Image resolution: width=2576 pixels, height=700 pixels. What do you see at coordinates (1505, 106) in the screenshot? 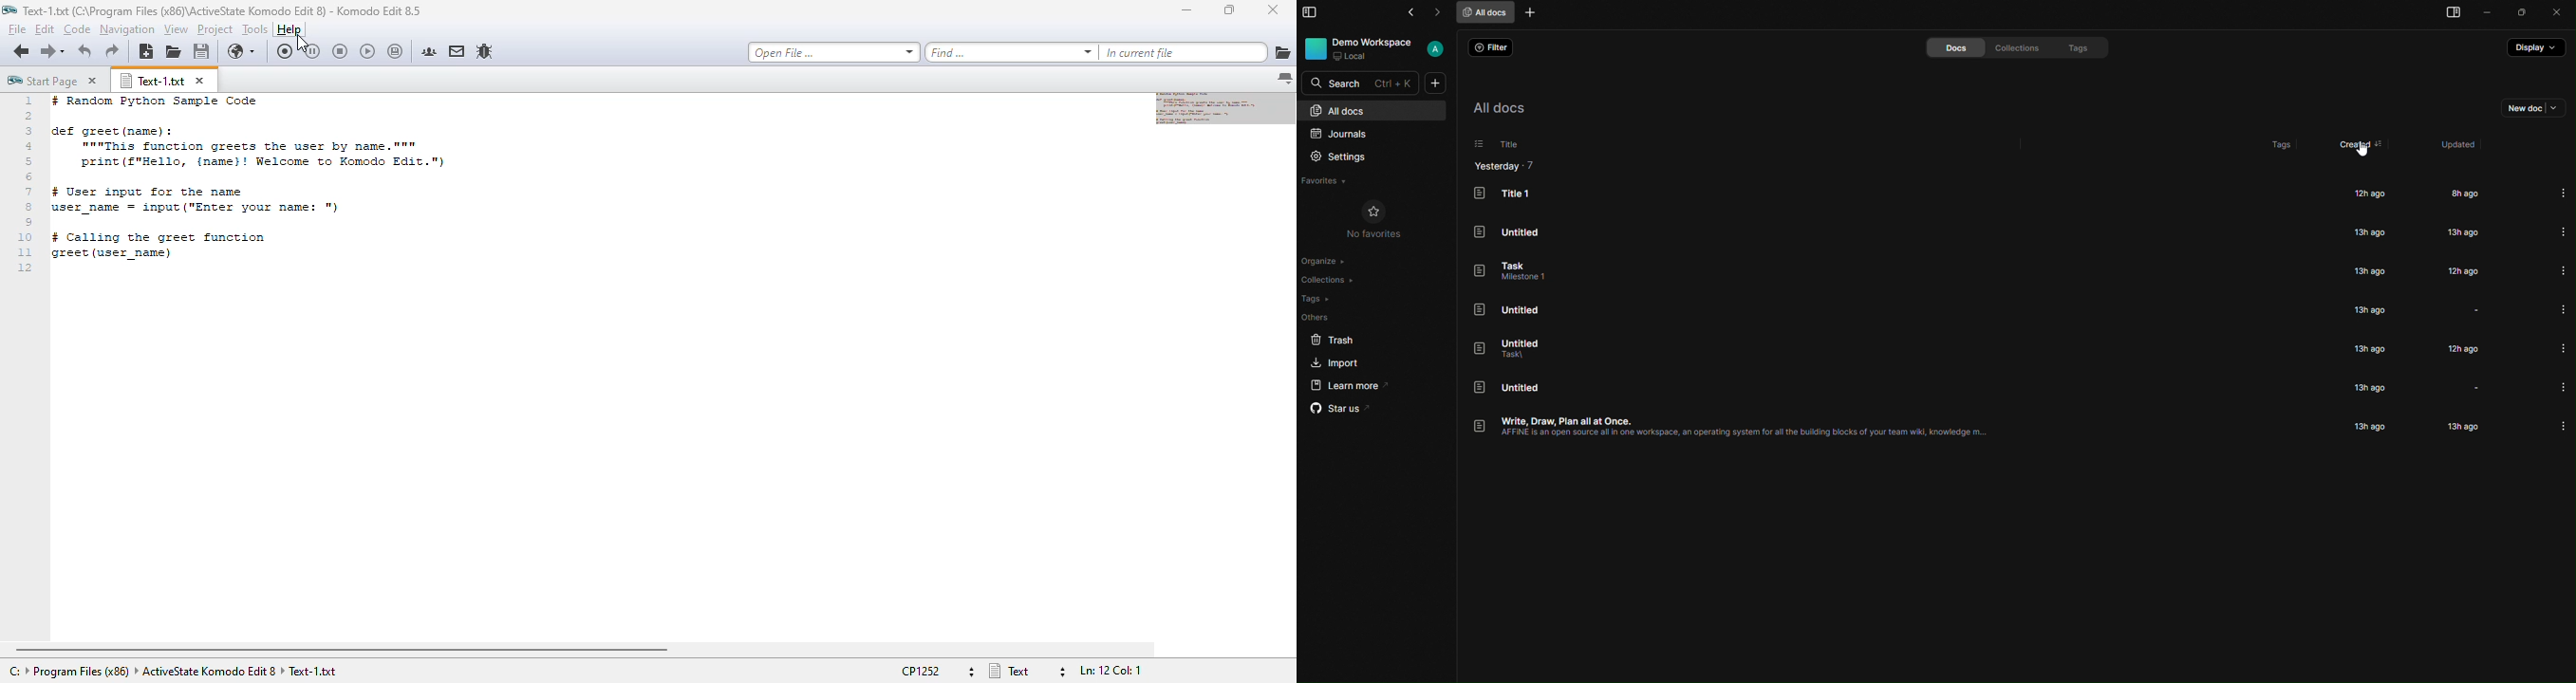
I see `all docs` at bounding box center [1505, 106].